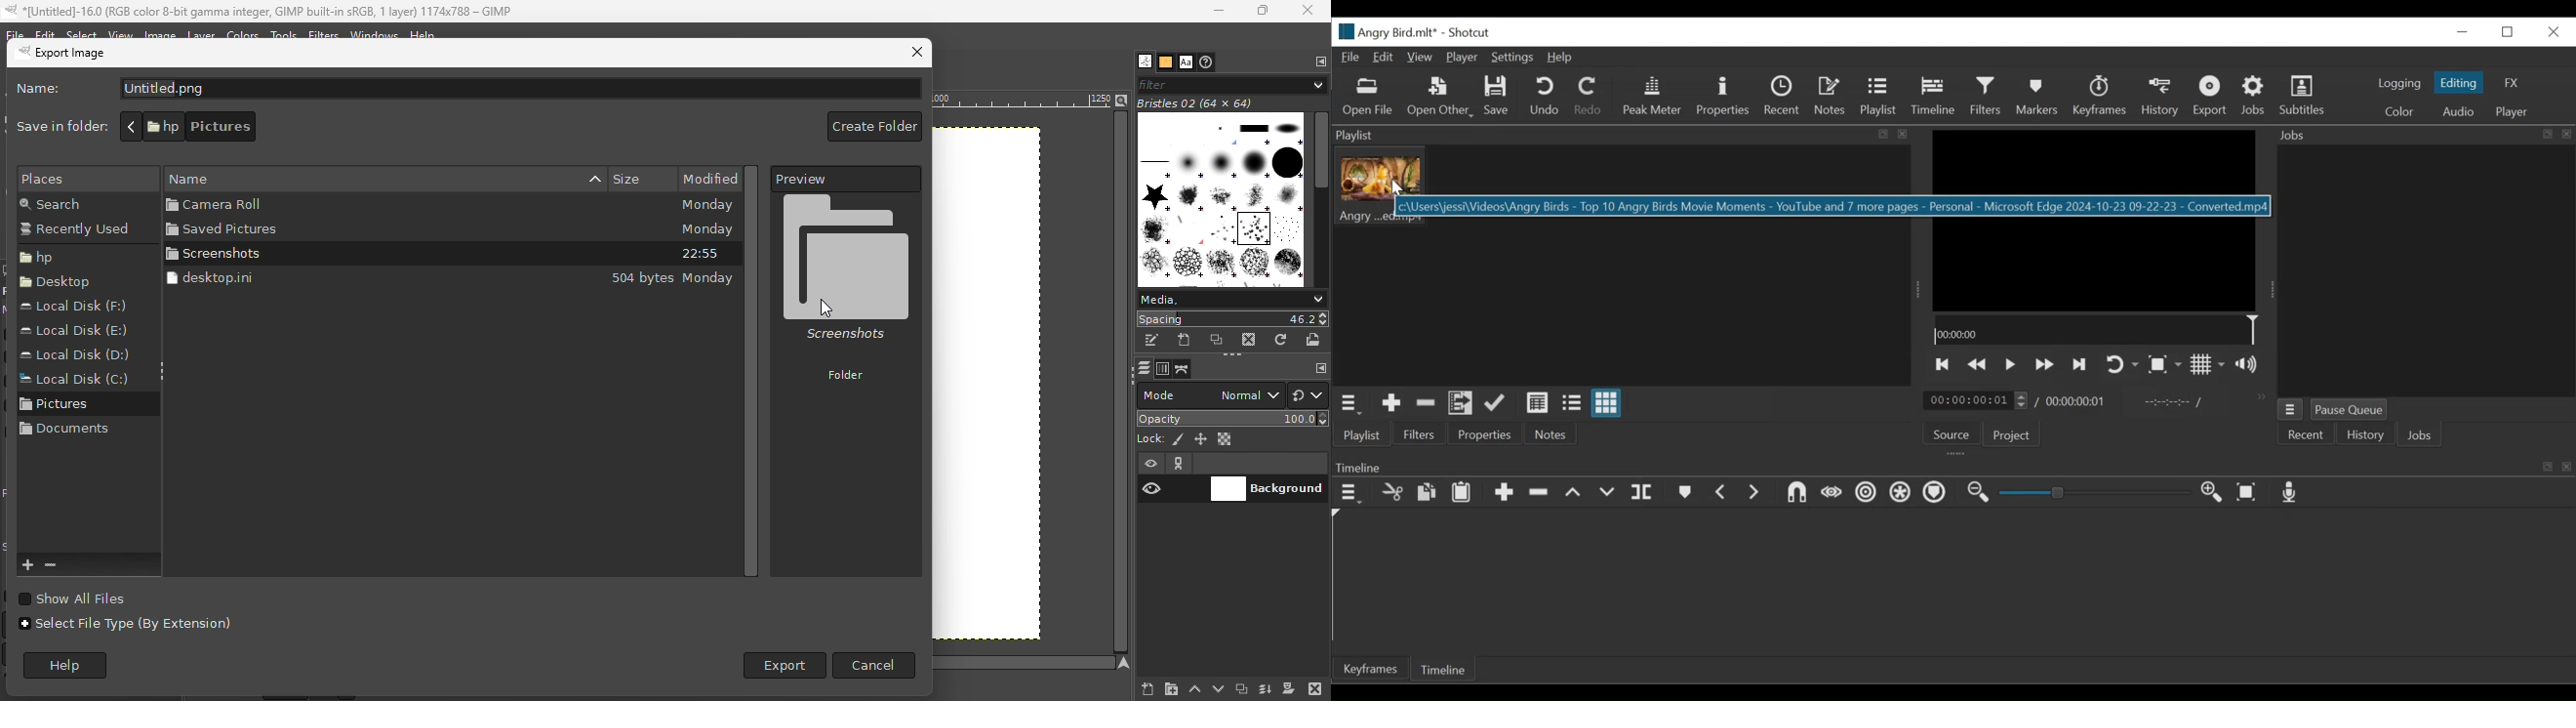  I want to click on Horizontal scroll bar, so click(1322, 200).